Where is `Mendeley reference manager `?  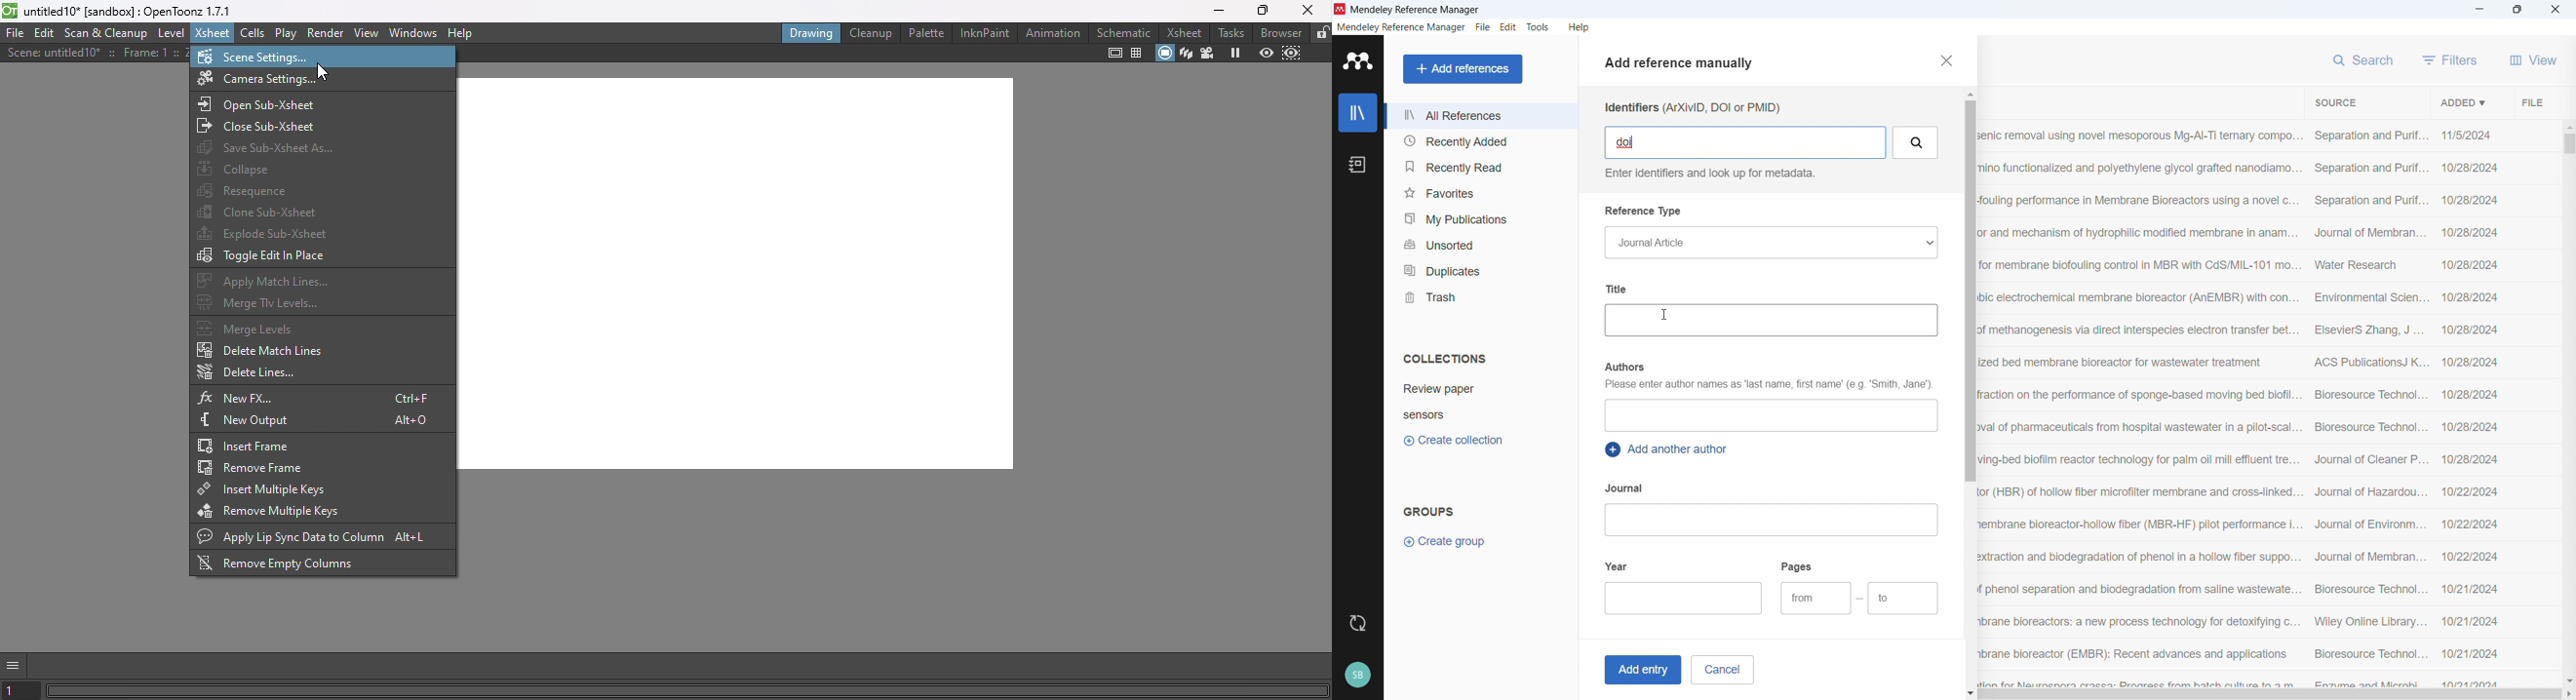 Mendeley reference manager  is located at coordinates (1401, 27).